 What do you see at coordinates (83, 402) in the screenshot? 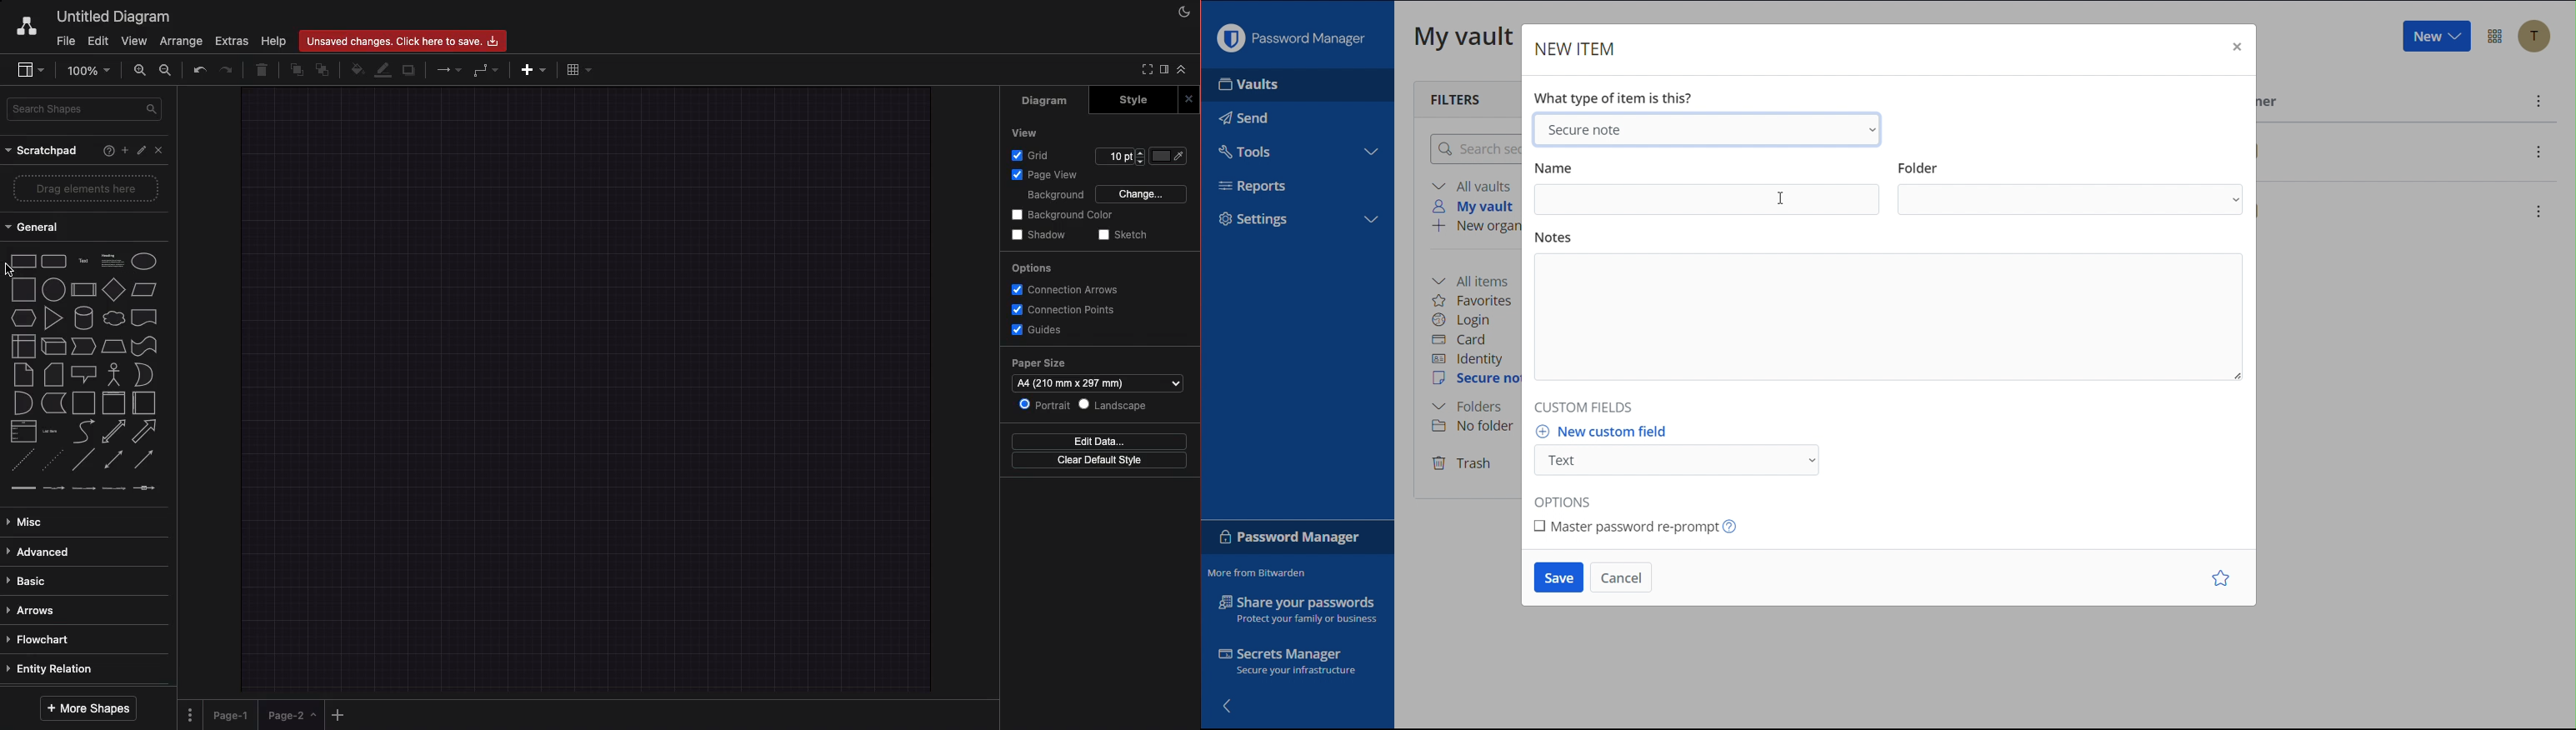
I see `container` at bounding box center [83, 402].